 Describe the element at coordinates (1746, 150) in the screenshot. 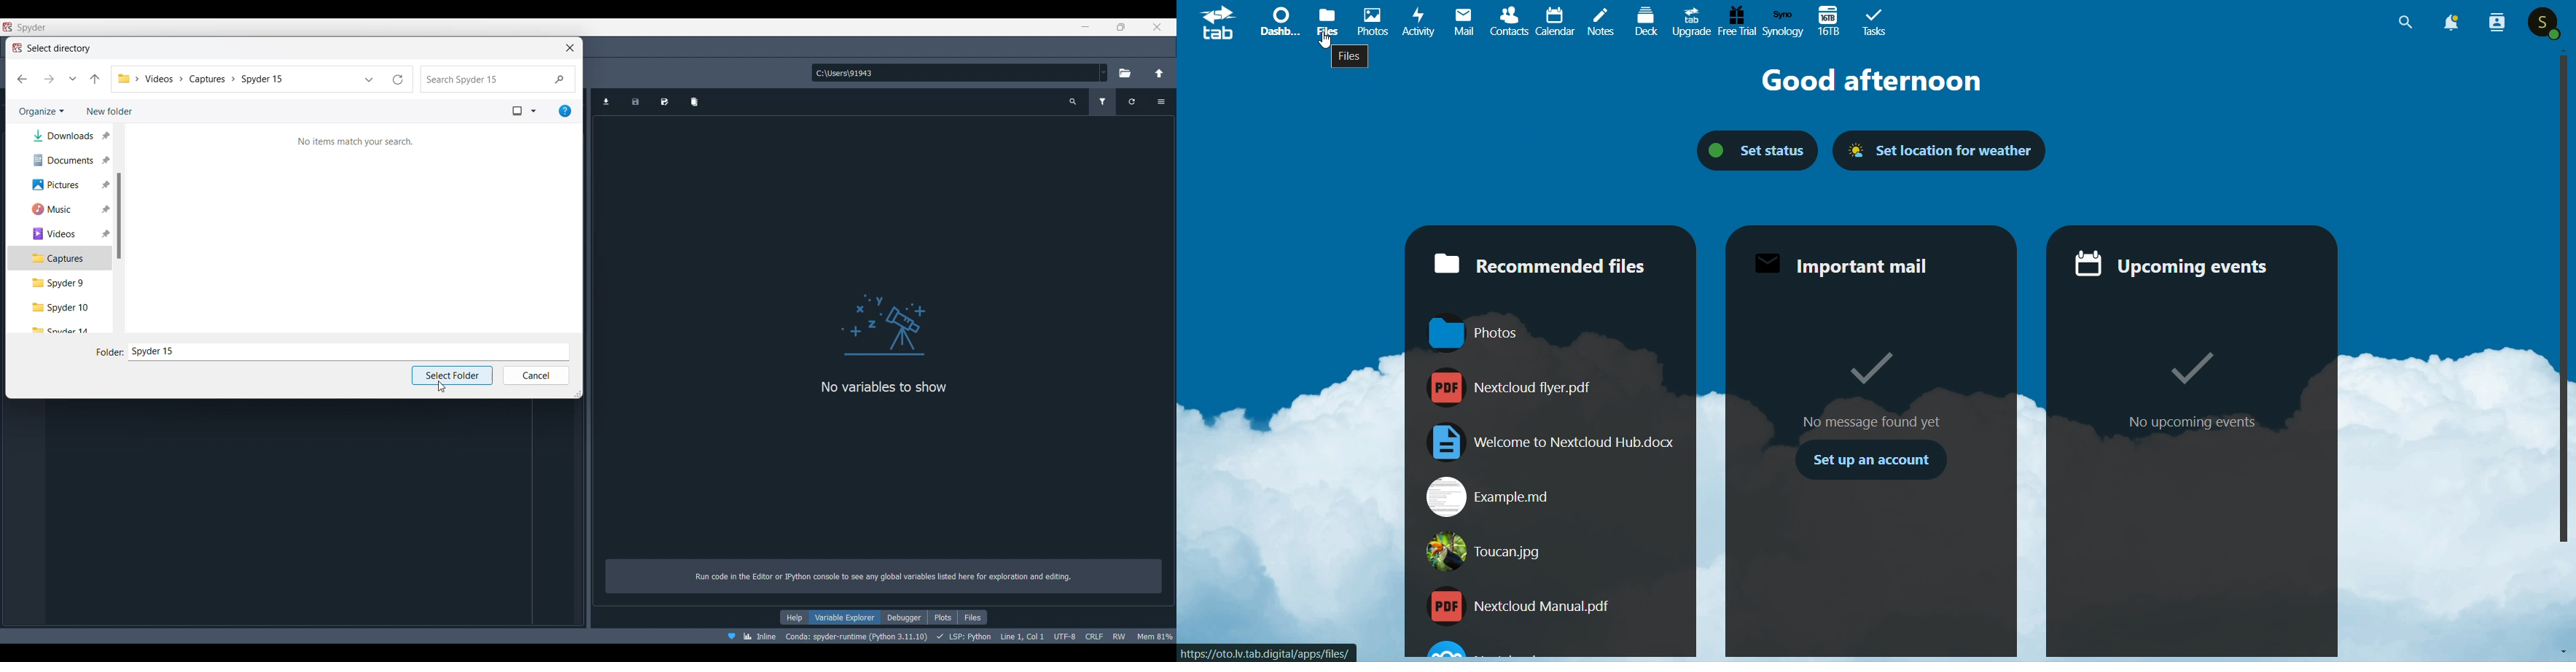

I see `set status` at that location.